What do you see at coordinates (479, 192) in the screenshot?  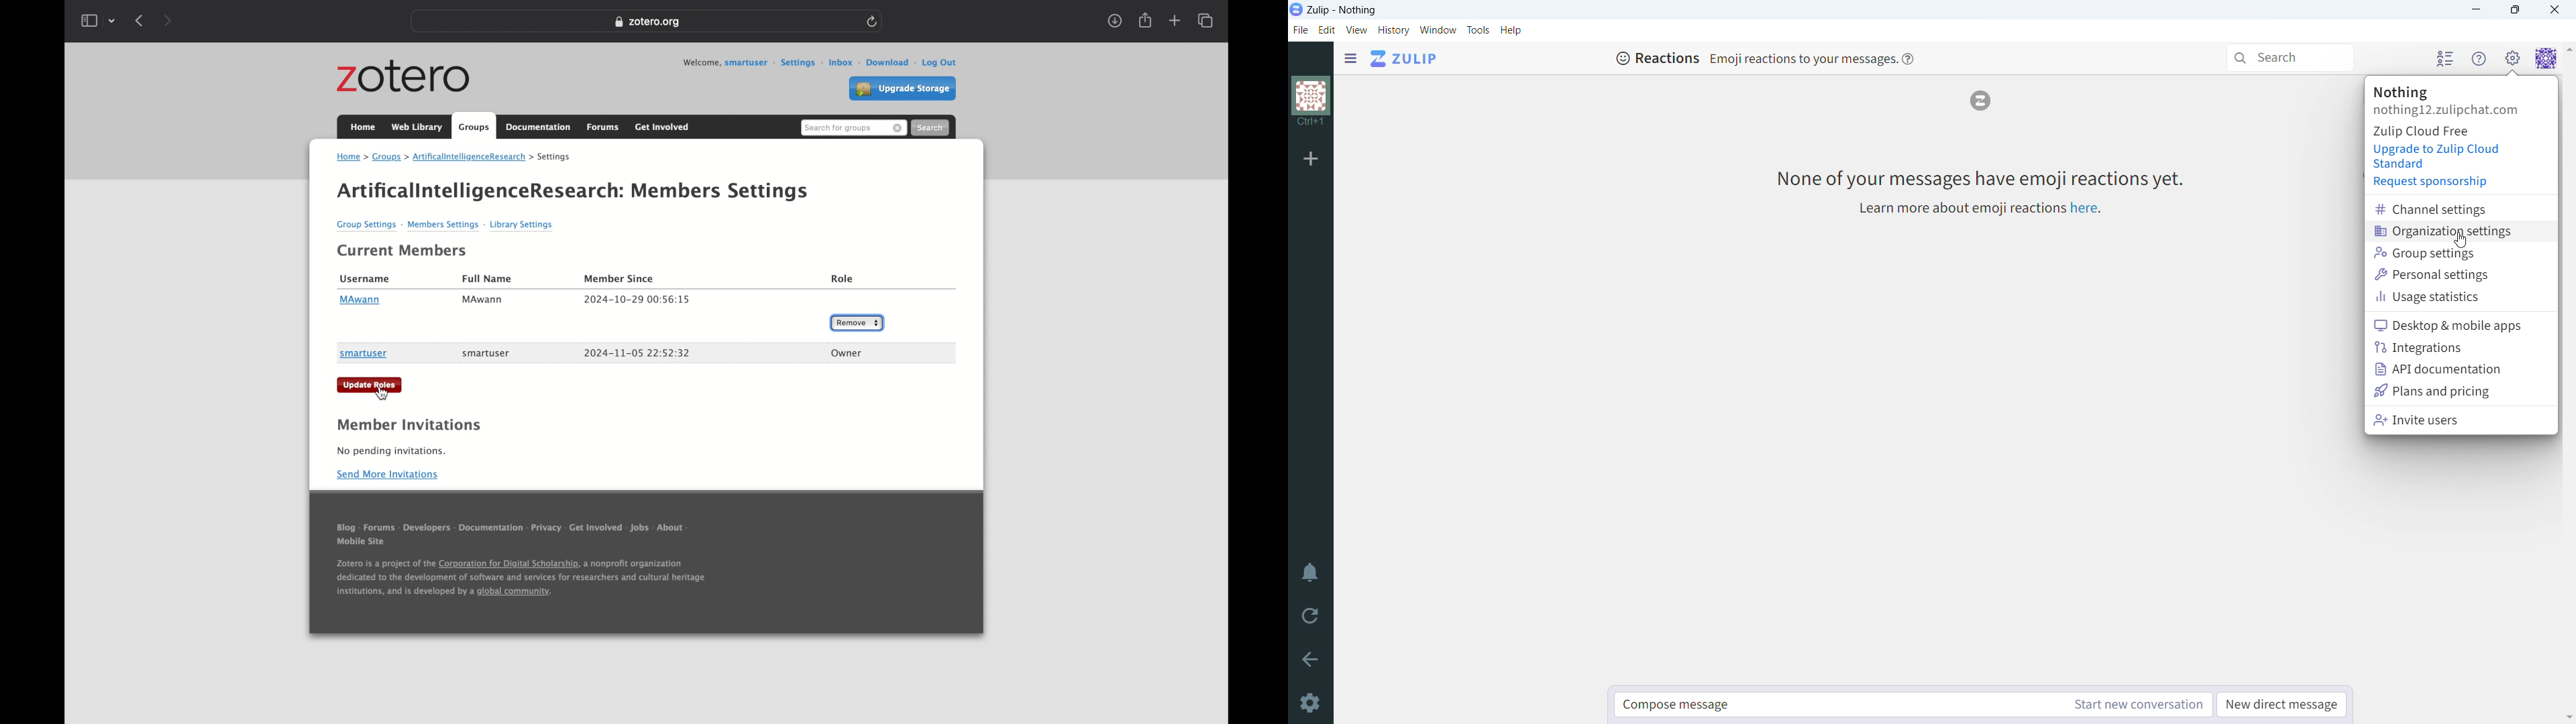 I see `` at bounding box center [479, 192].